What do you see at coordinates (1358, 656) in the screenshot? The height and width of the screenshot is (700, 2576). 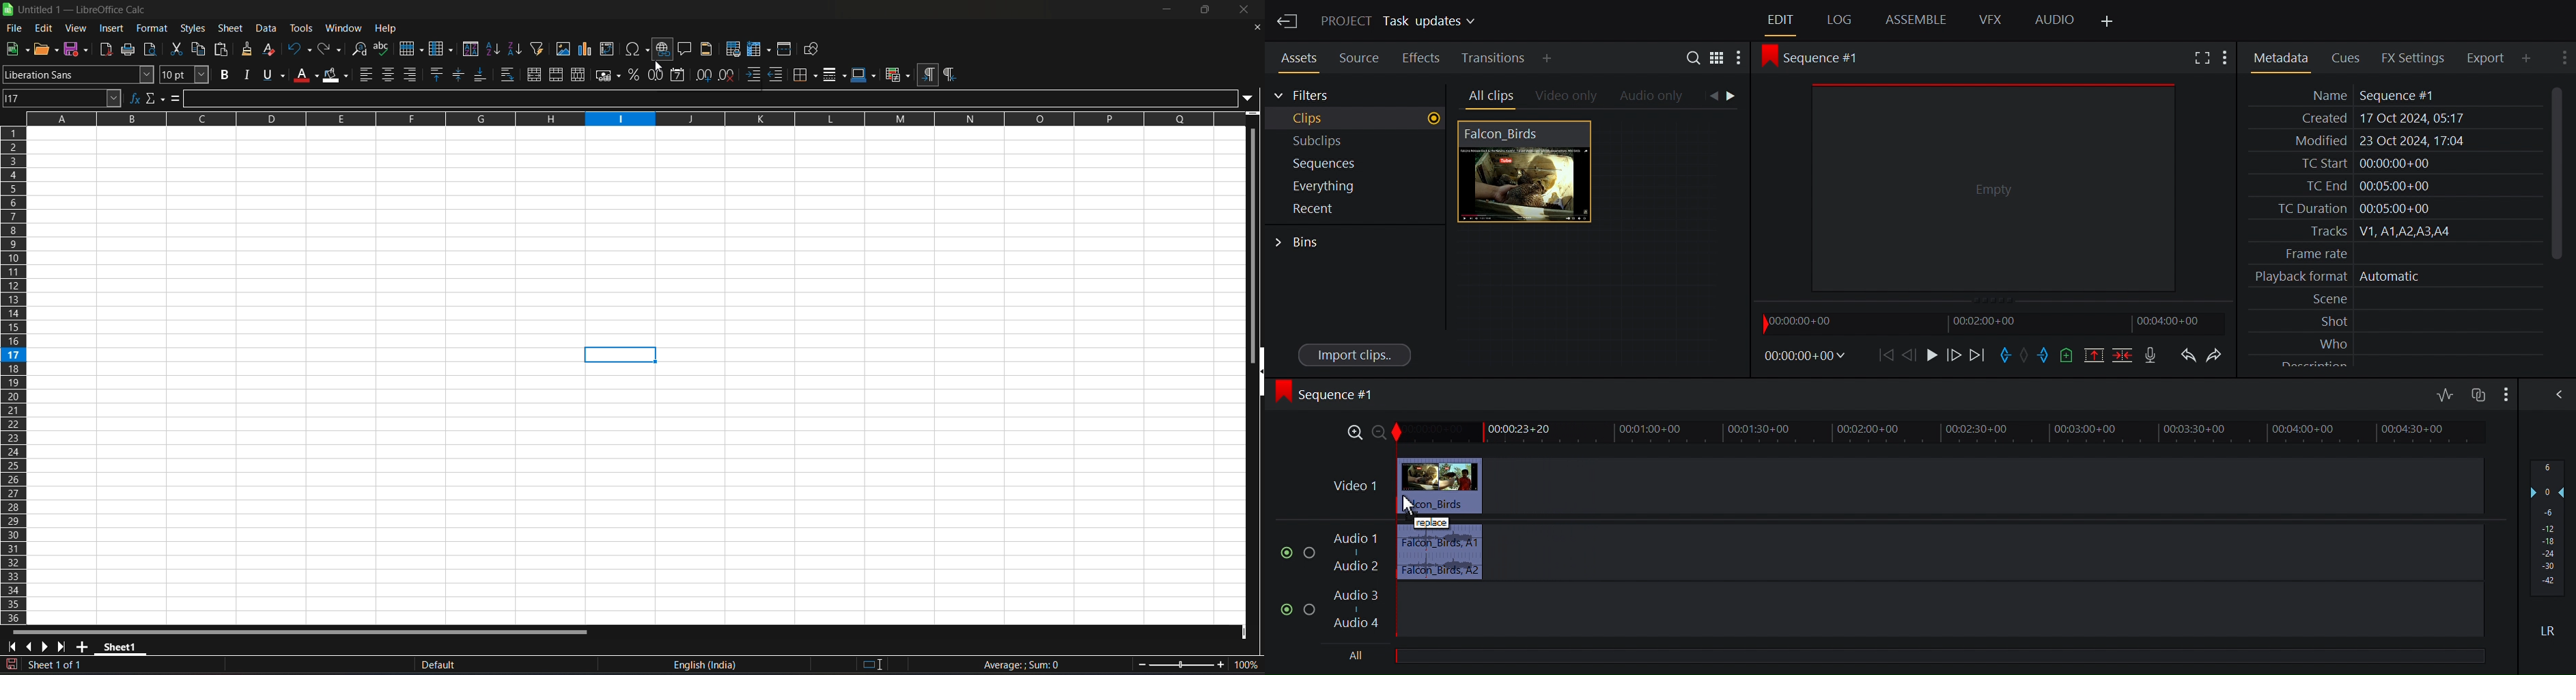 I see `All` at bounding box center [1358, 656].